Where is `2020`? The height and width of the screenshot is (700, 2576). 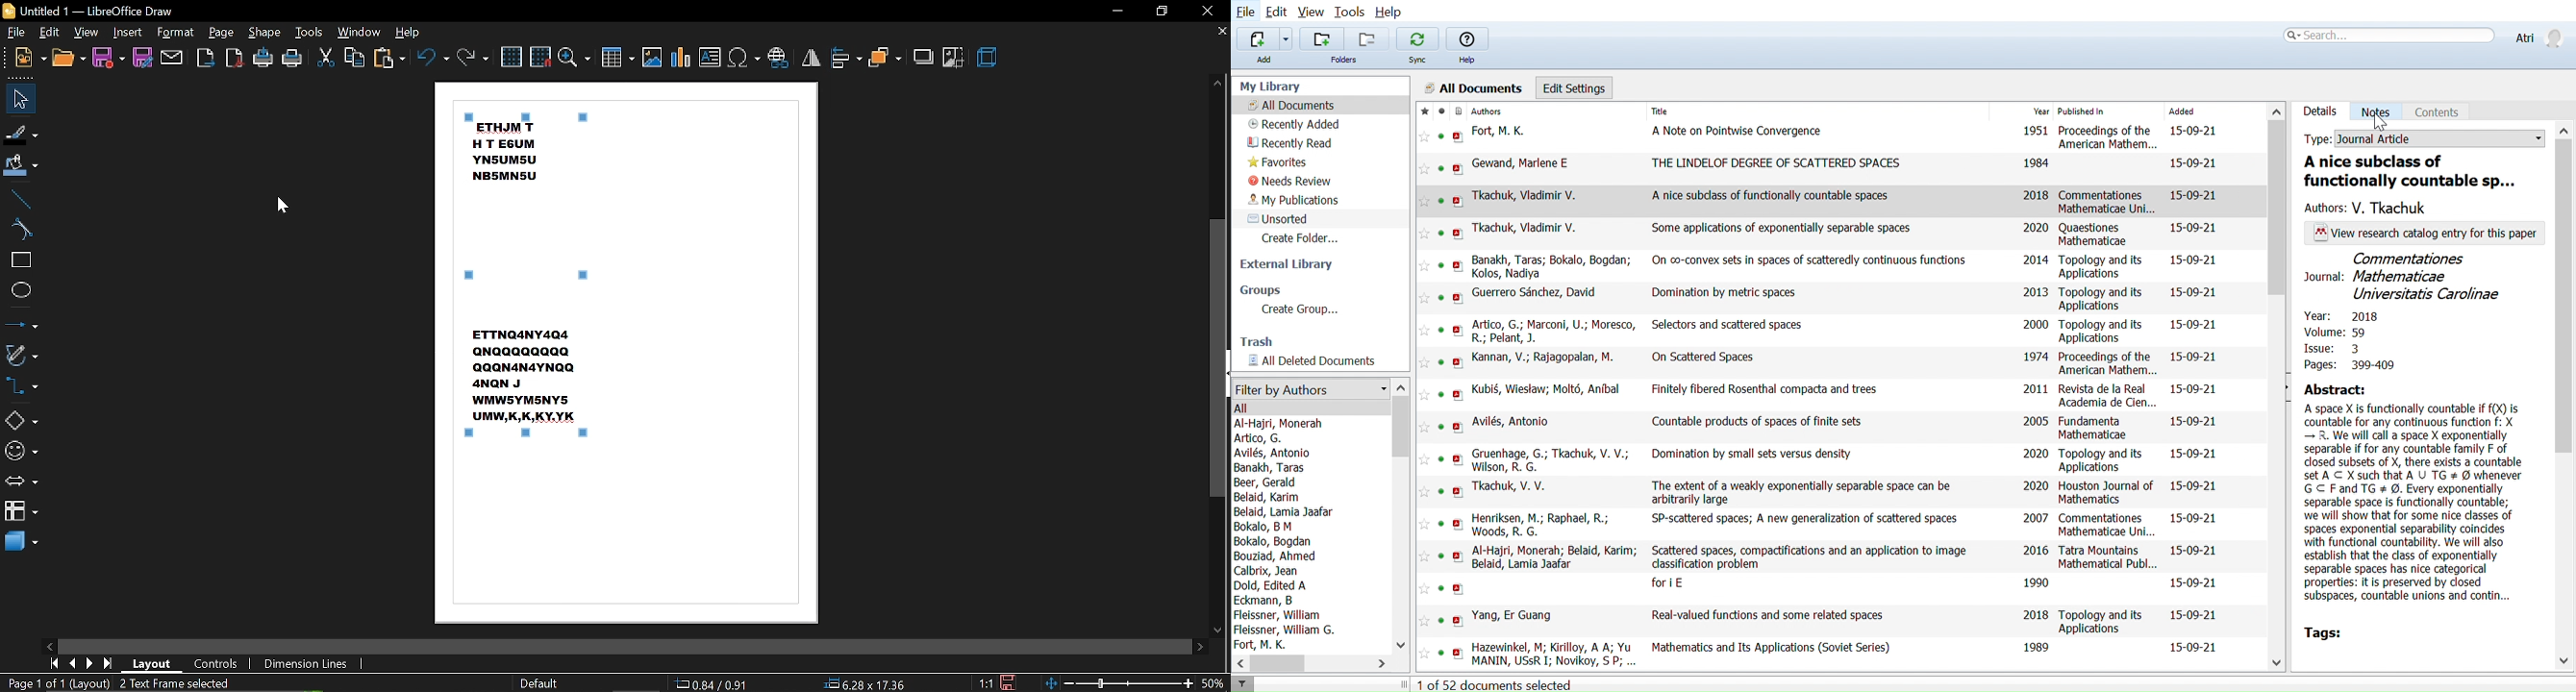
2020 is located at coordinates (2035, 486).